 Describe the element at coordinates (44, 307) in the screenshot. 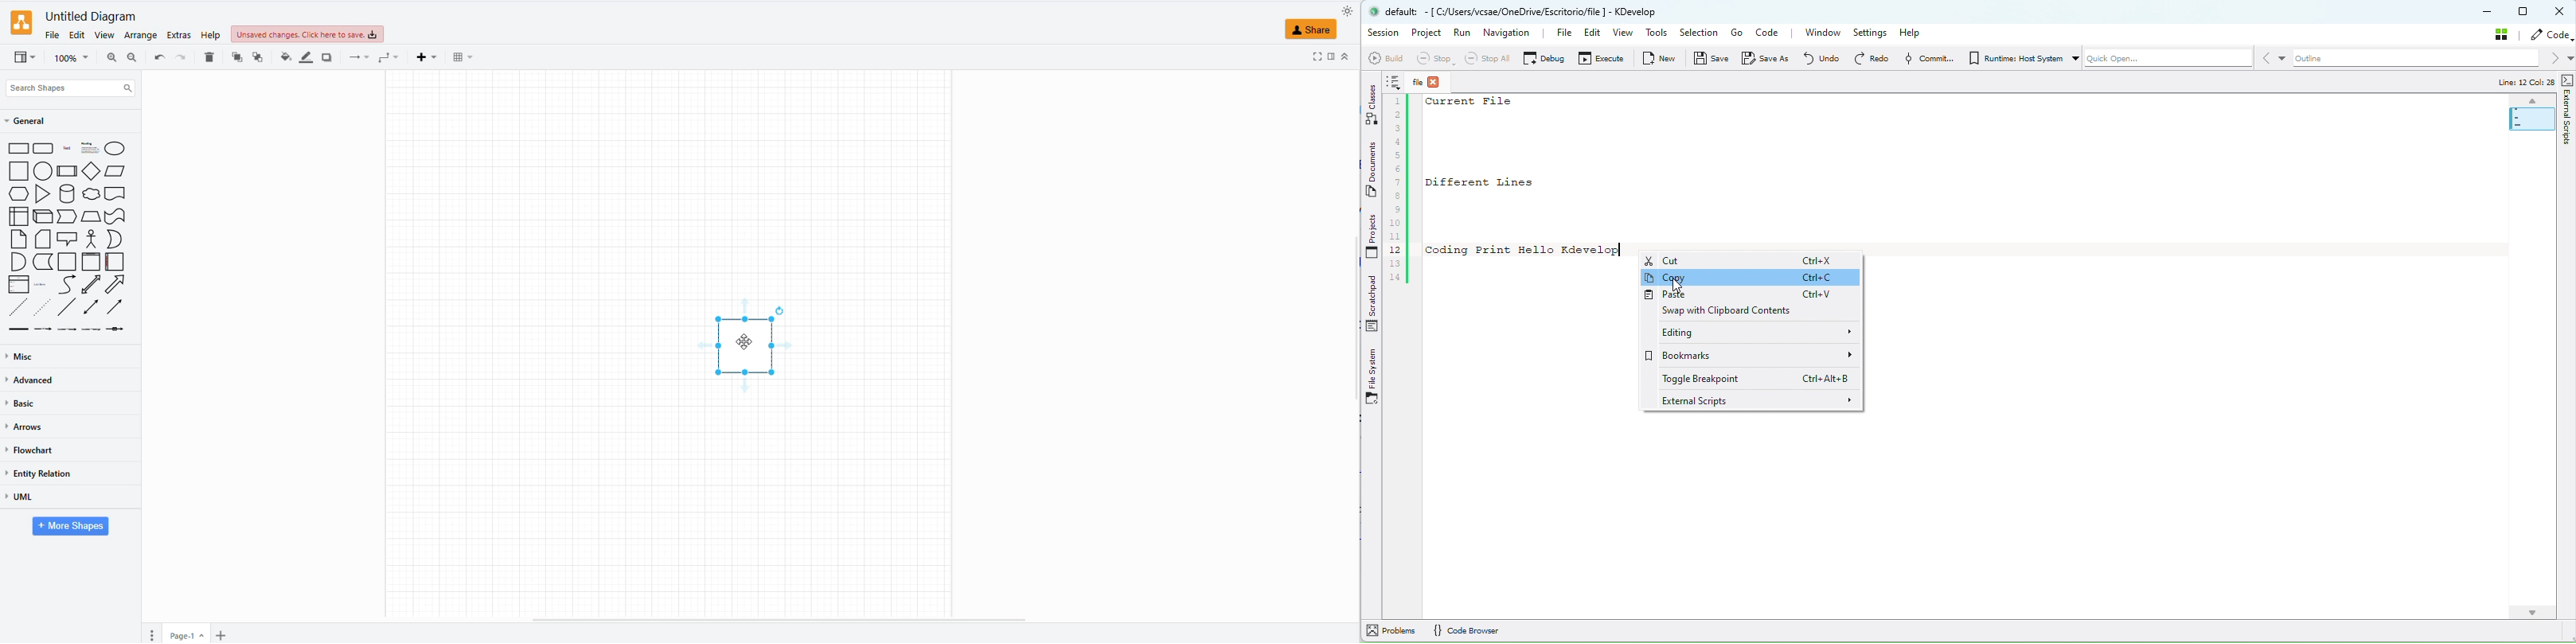

I see `dotted line` at that location.